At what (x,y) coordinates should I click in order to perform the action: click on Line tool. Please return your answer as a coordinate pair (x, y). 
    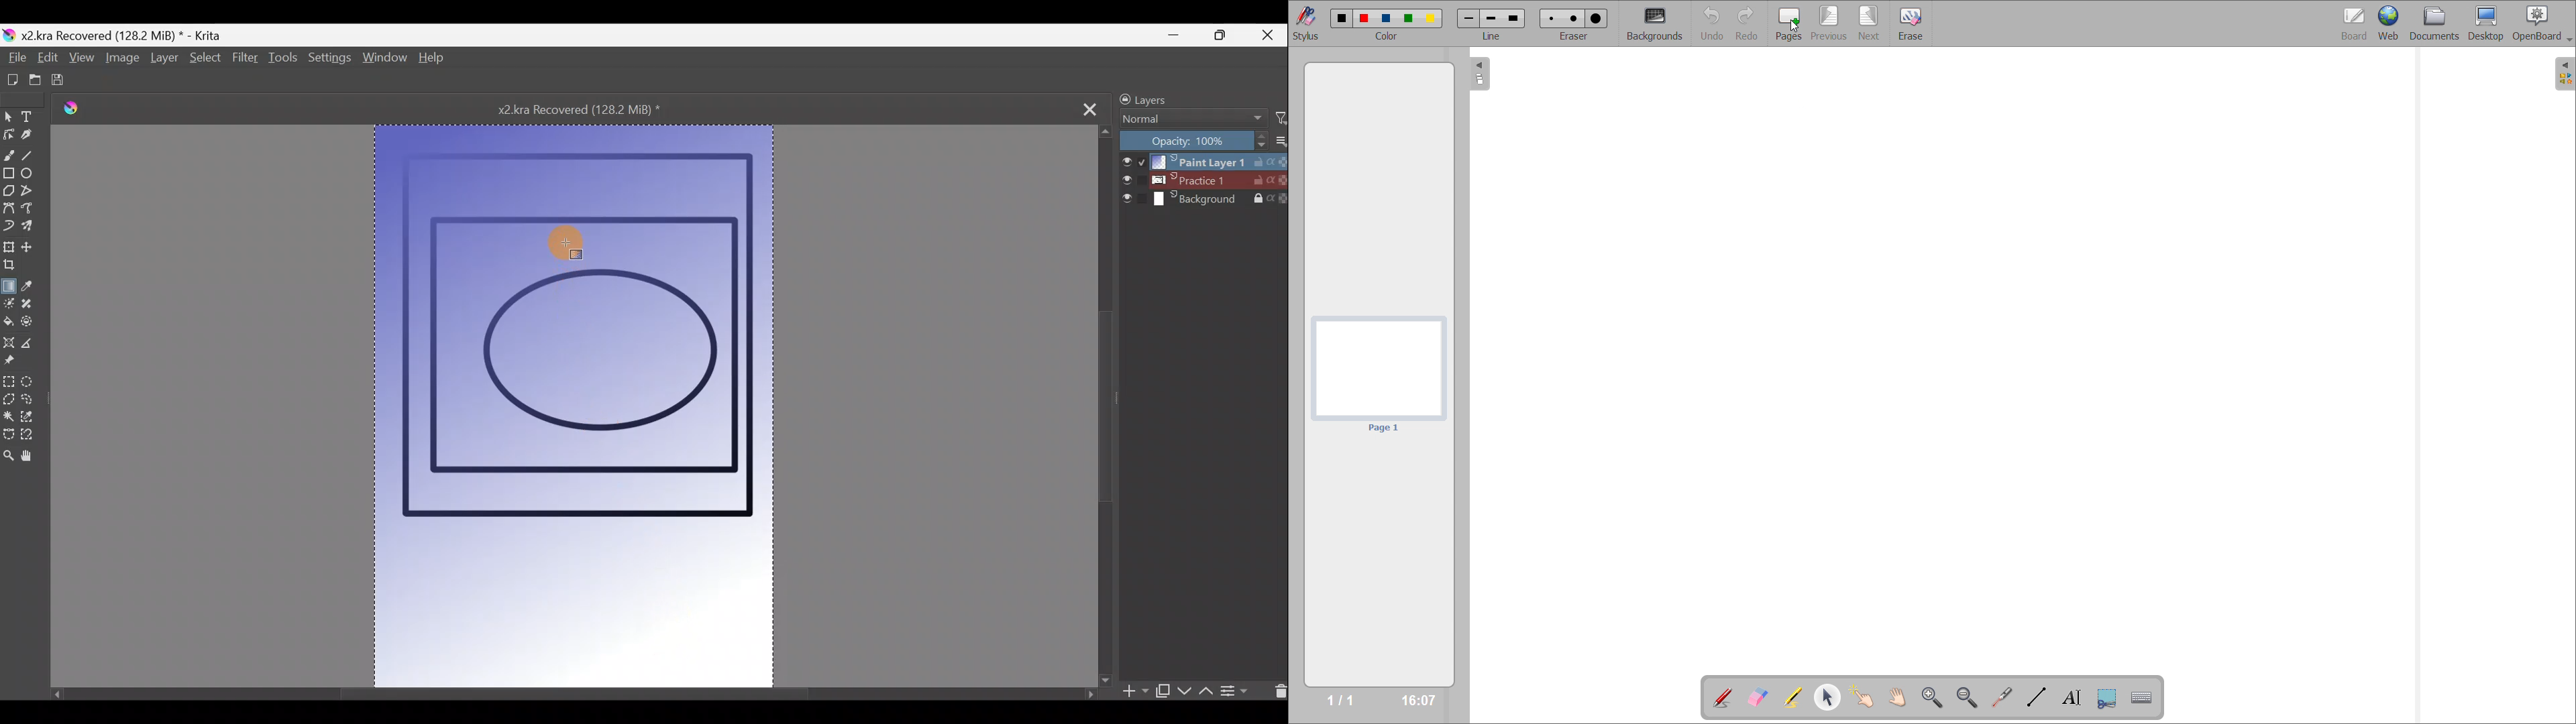
    Looking at the image, I should click on (30, 158).